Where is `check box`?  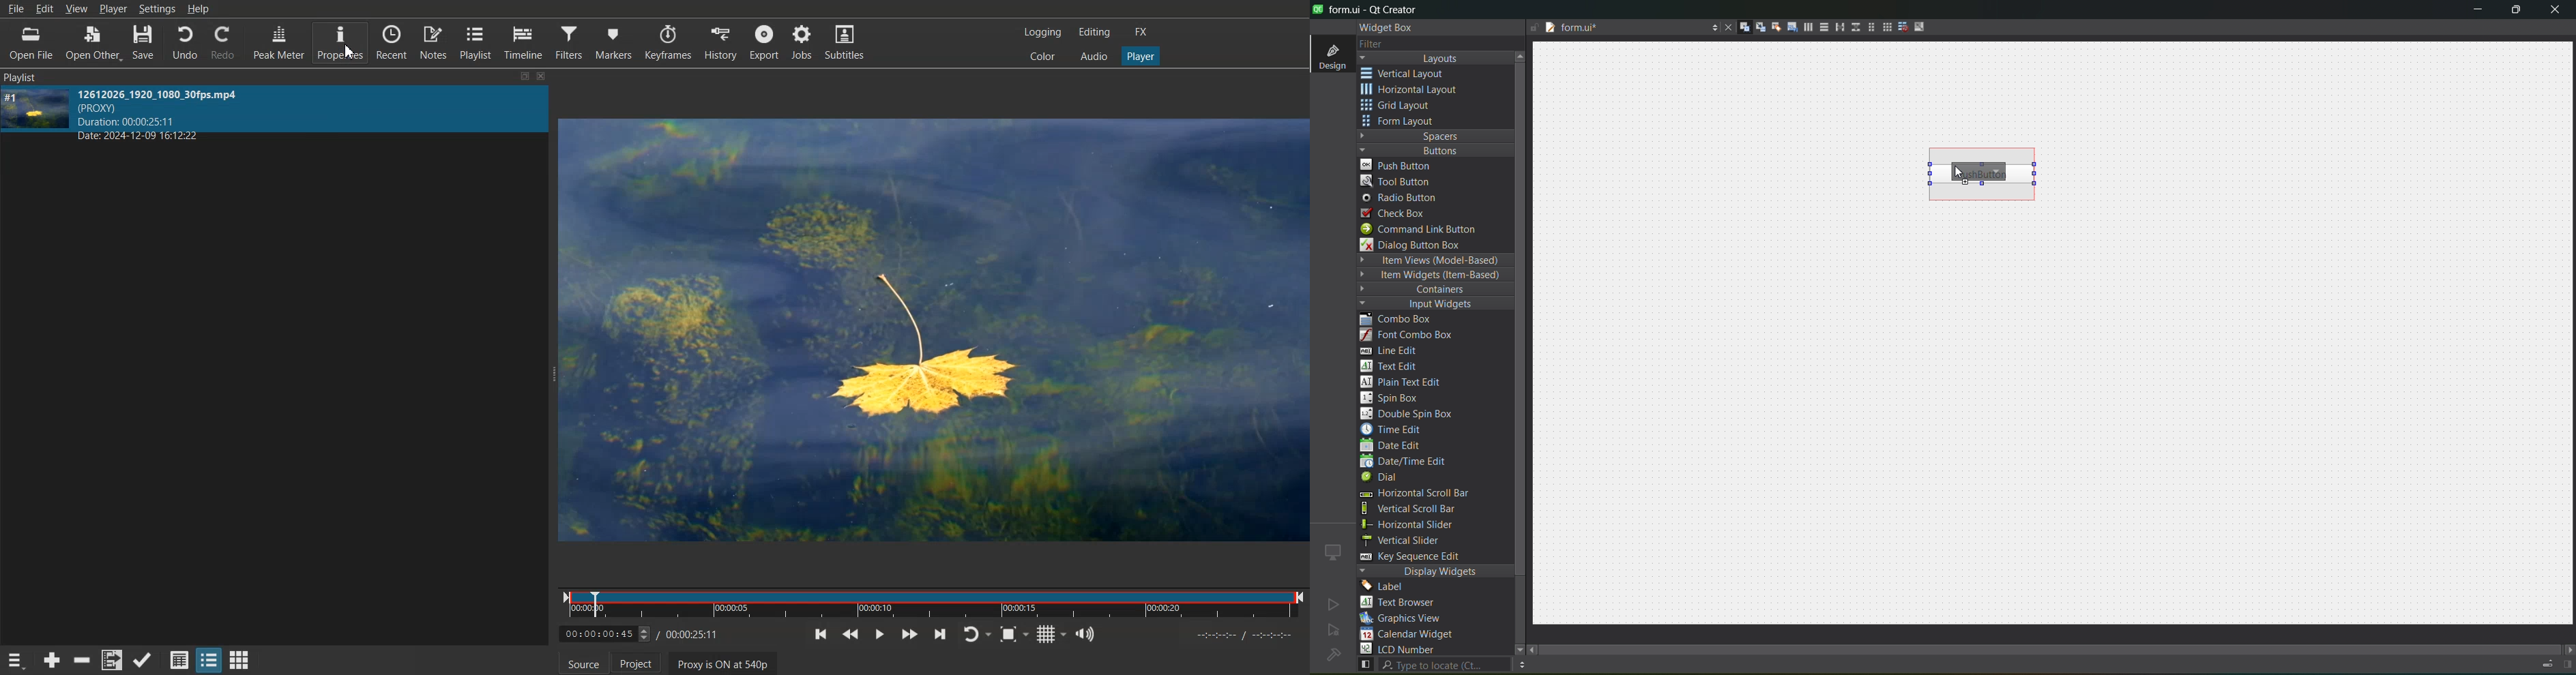 check box is located at coordinates (1400, 214).